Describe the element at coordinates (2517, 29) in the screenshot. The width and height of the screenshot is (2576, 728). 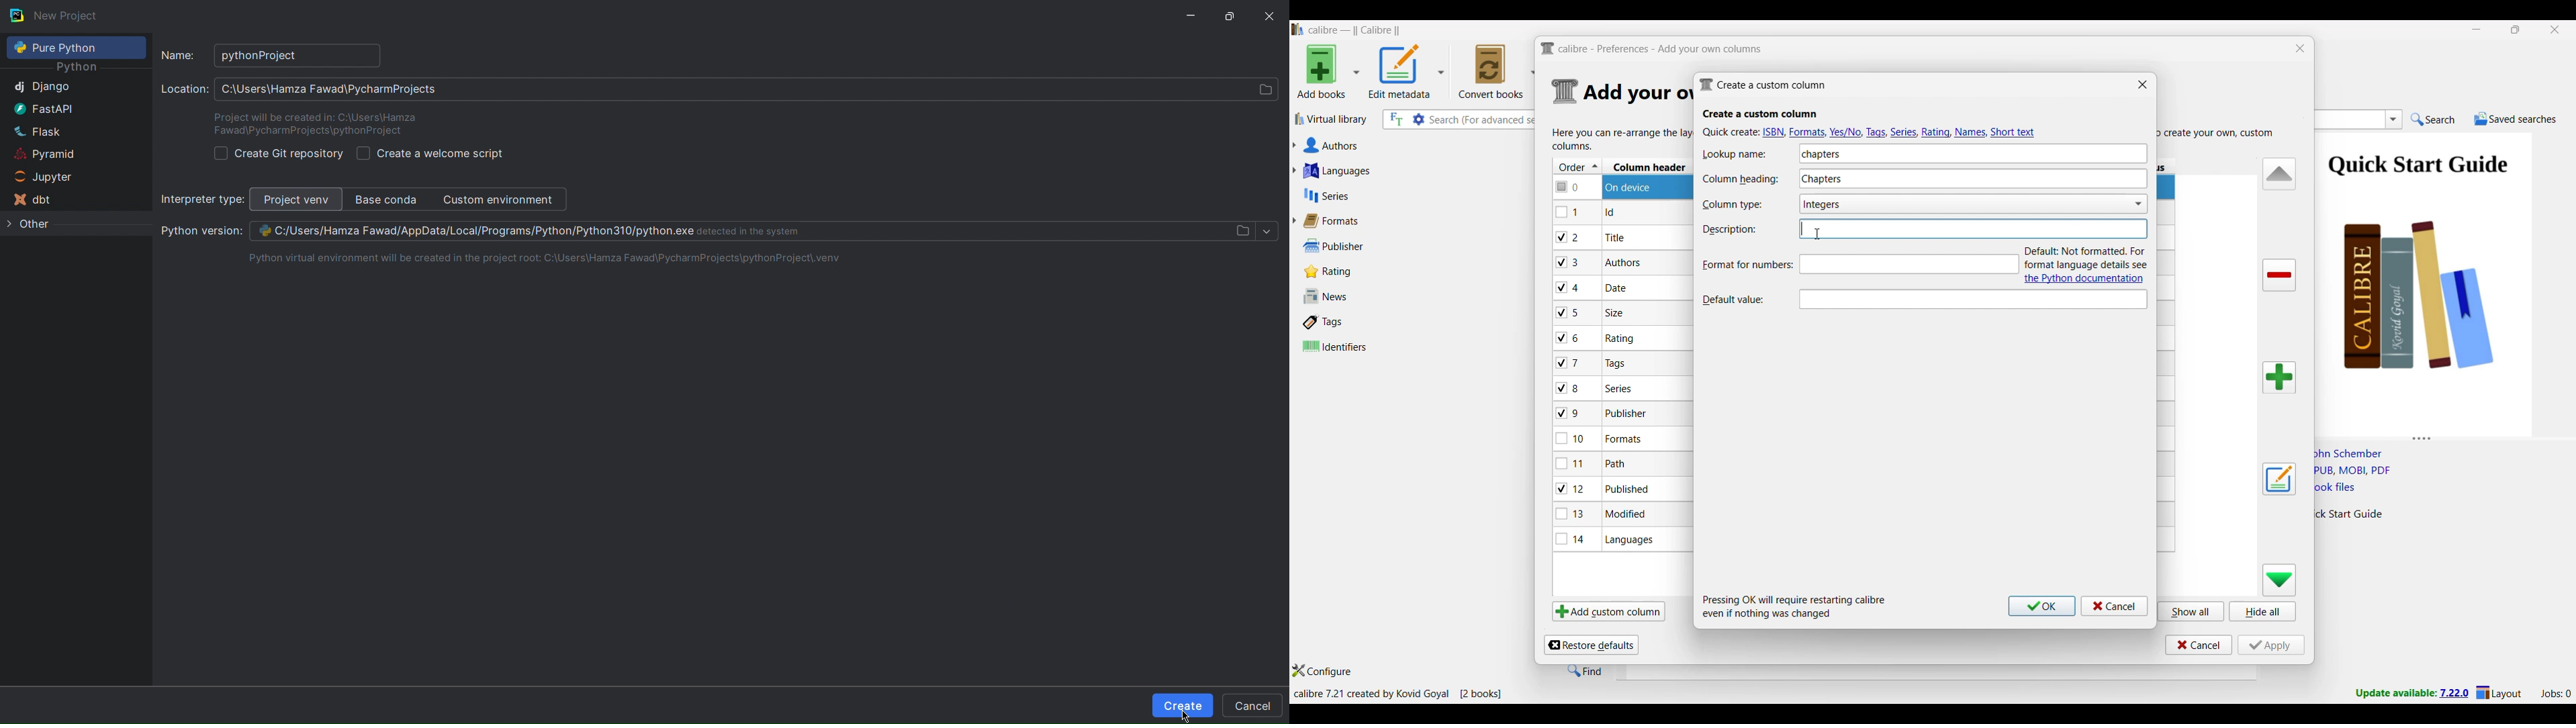
I see `Show interface in a smaller tab` at that location.